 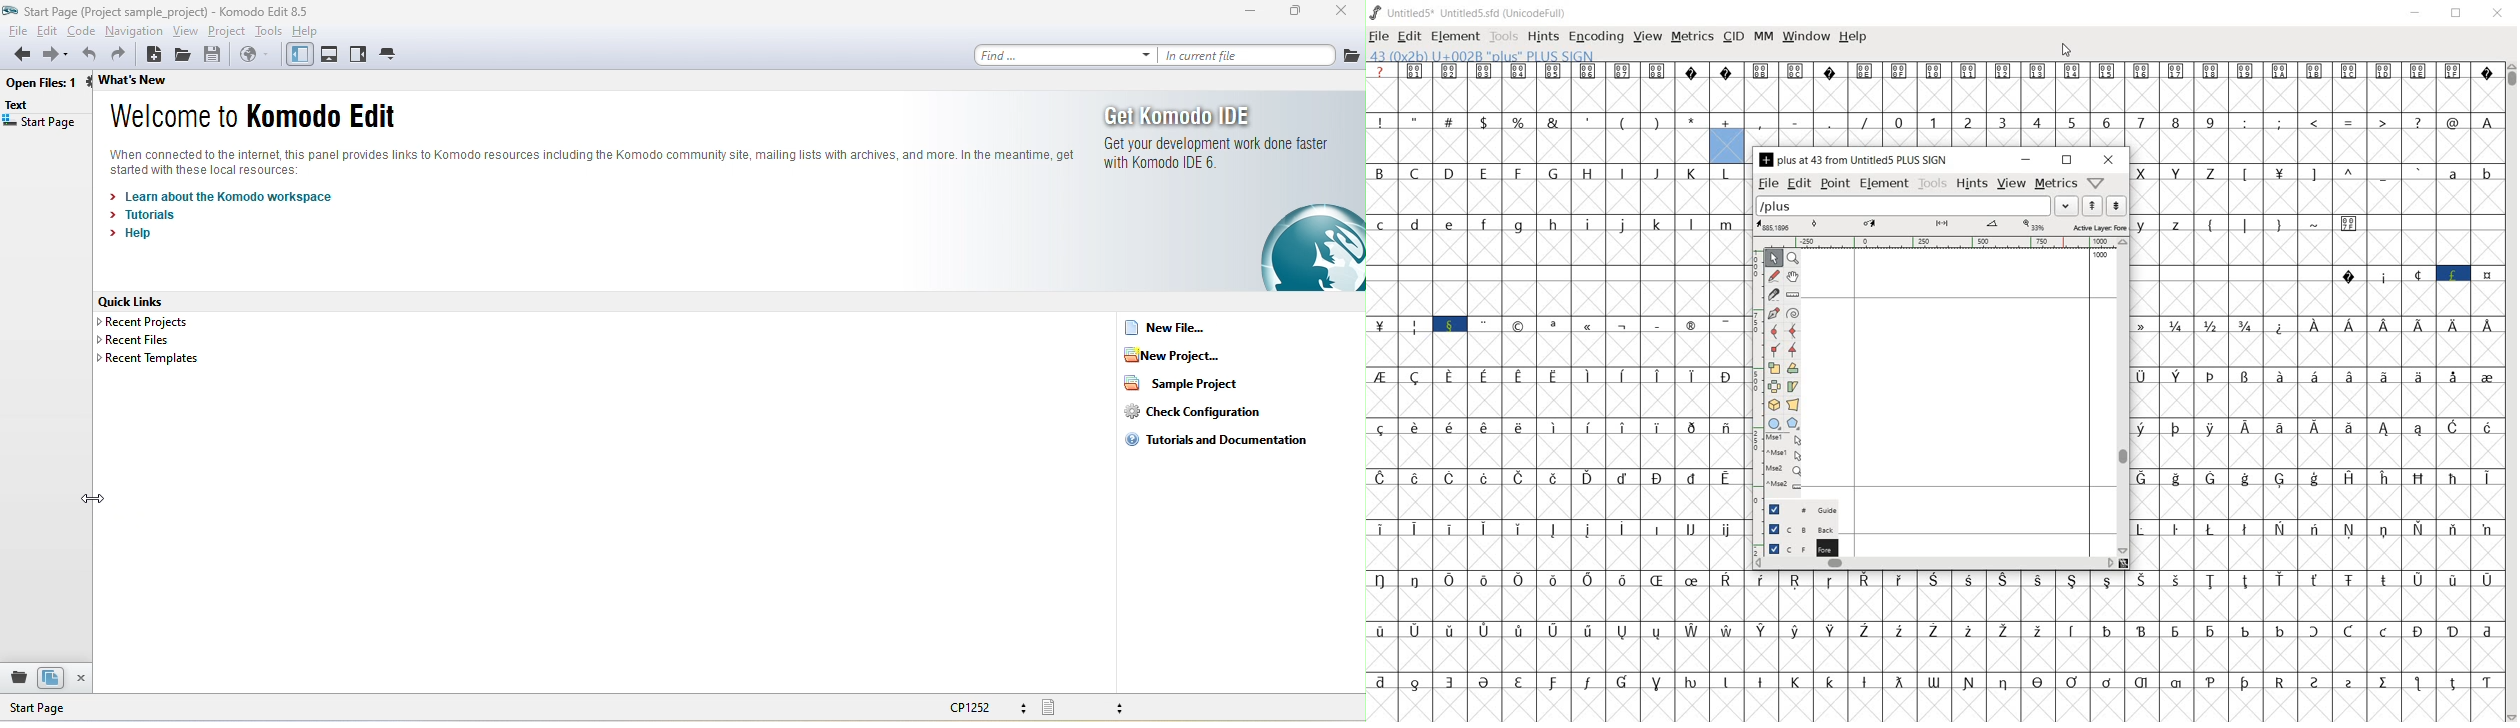 What do you see at coordinates (2470, 189) in the screenshot?
I see `alphabet` at bounding box center [2470, 189].